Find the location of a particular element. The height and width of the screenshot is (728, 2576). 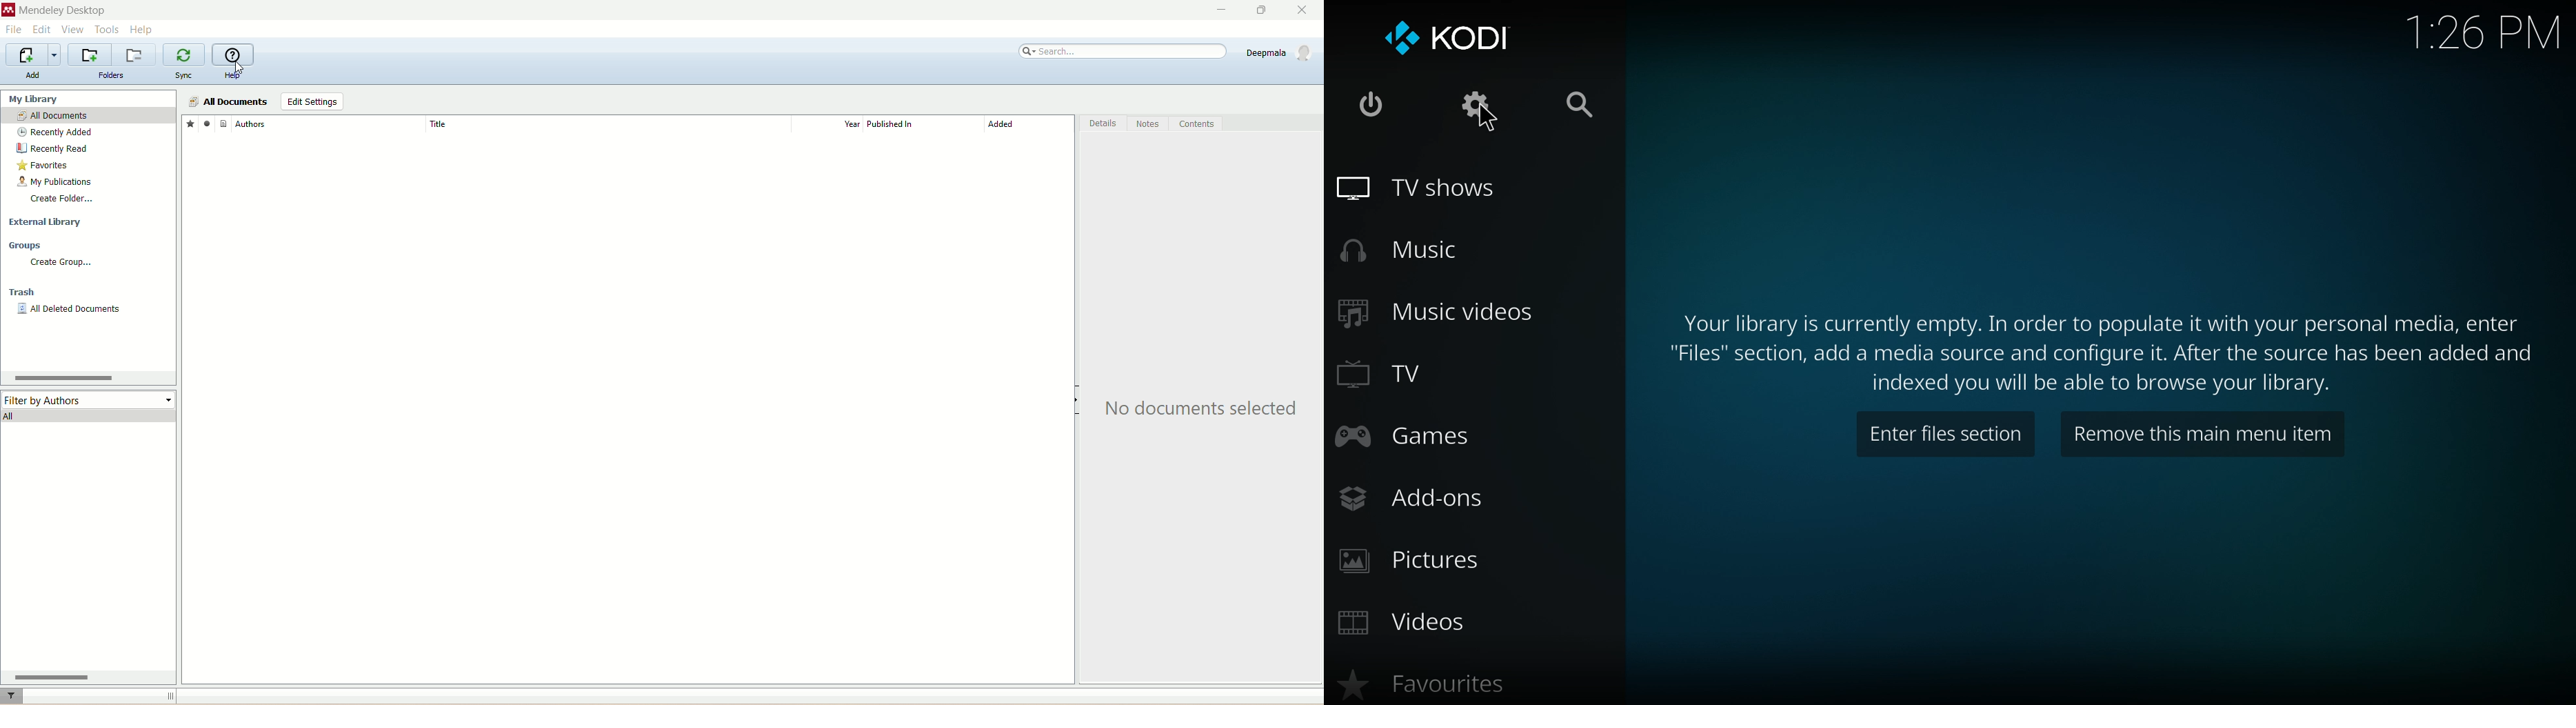

recently read is located at coordinates (53, 149).